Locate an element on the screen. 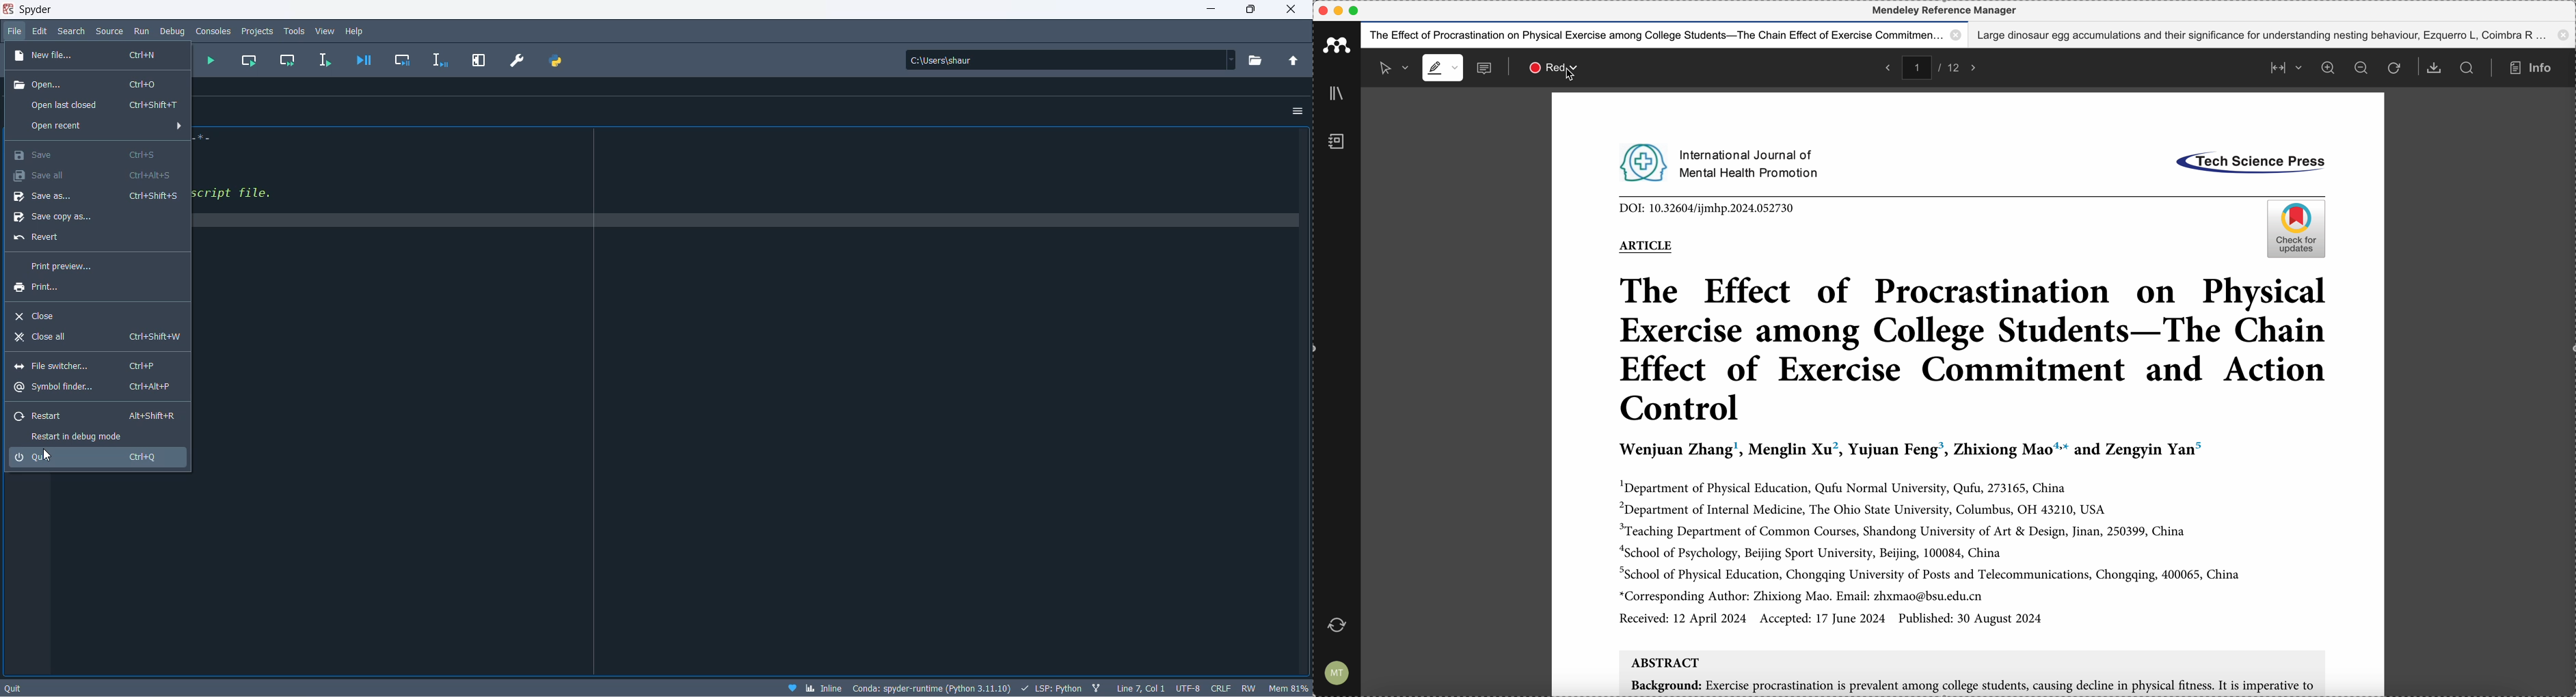 The image size is (2576, 700). open last closed is located at coordinates (99, 105).